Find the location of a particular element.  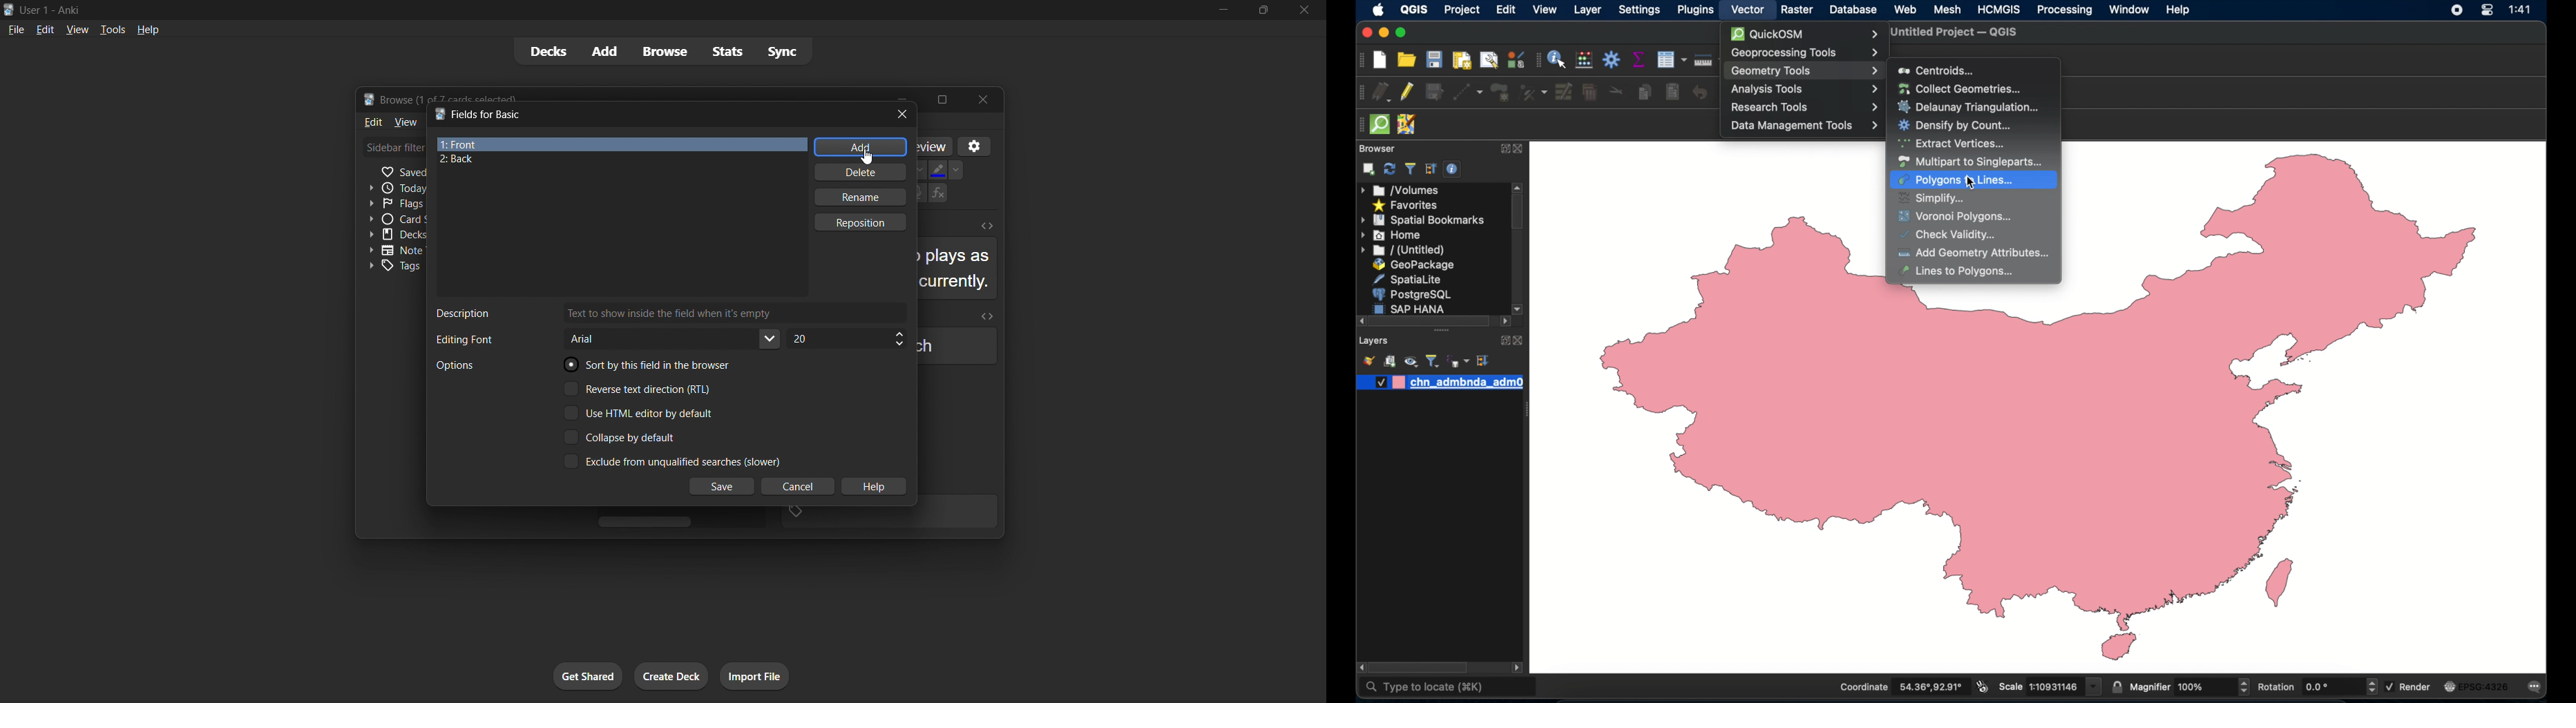

type to locate is located at coordinates (1424, 689).